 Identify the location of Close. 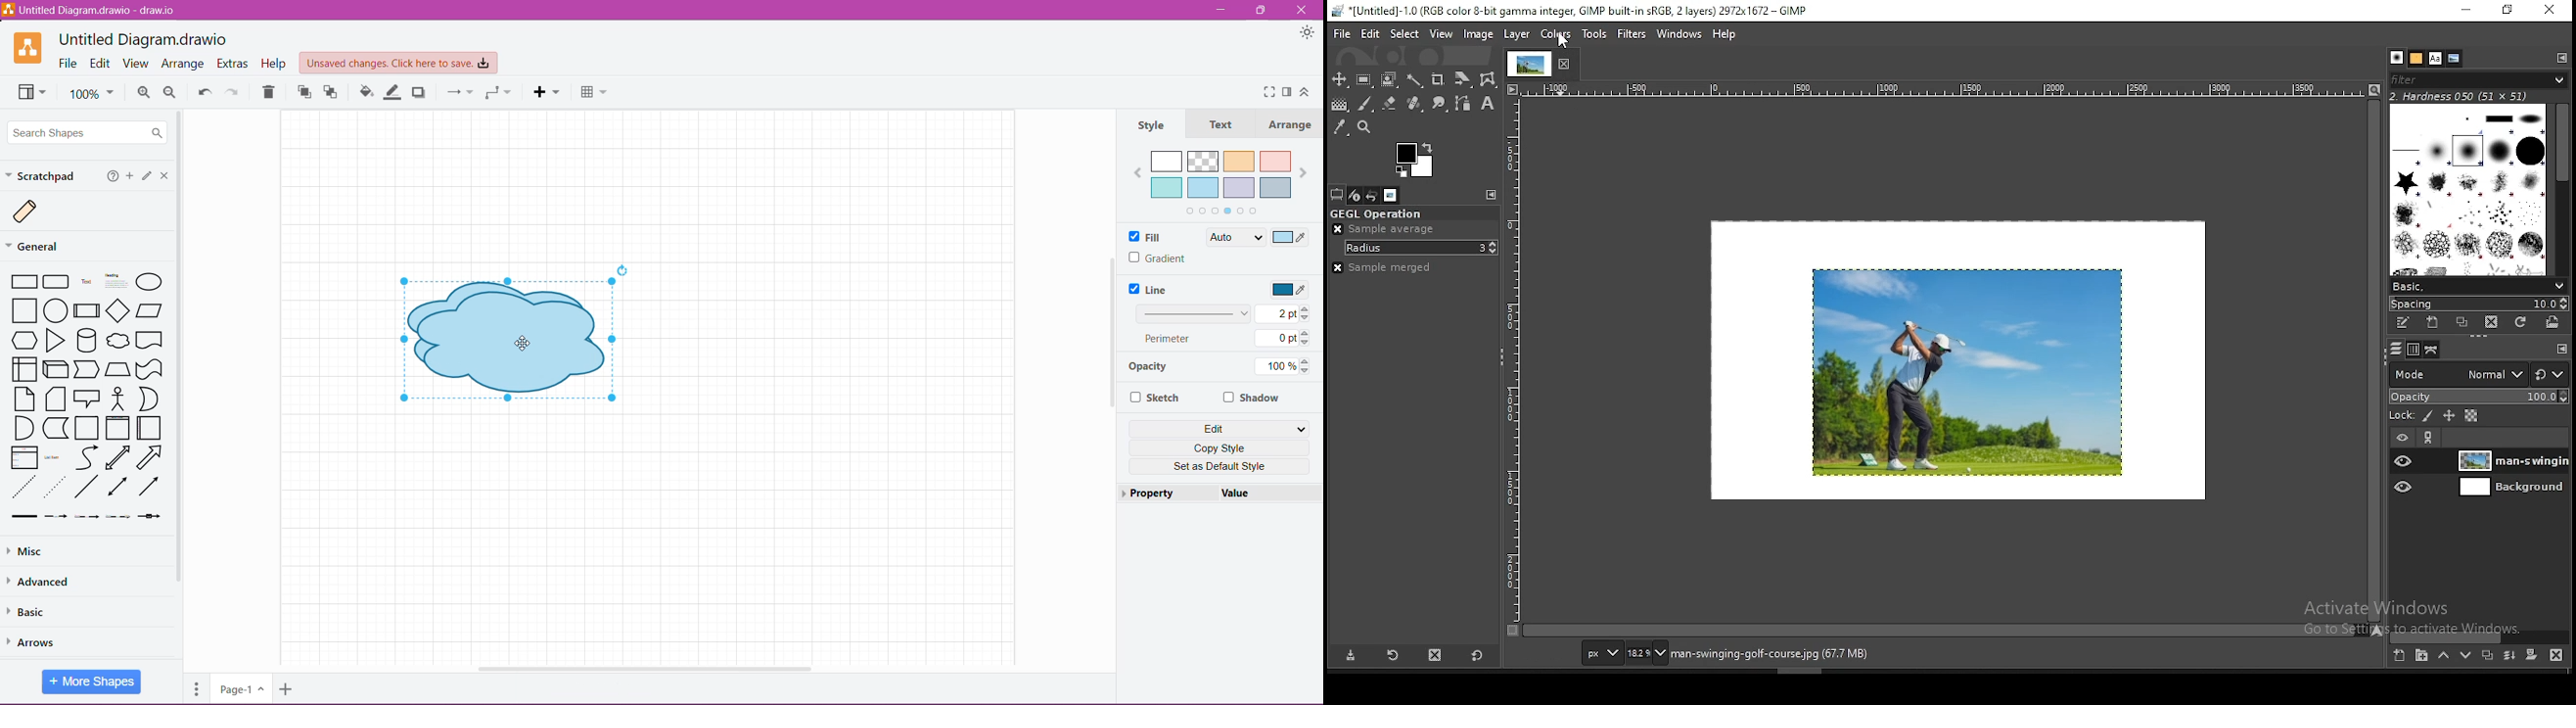
(1303, 9).